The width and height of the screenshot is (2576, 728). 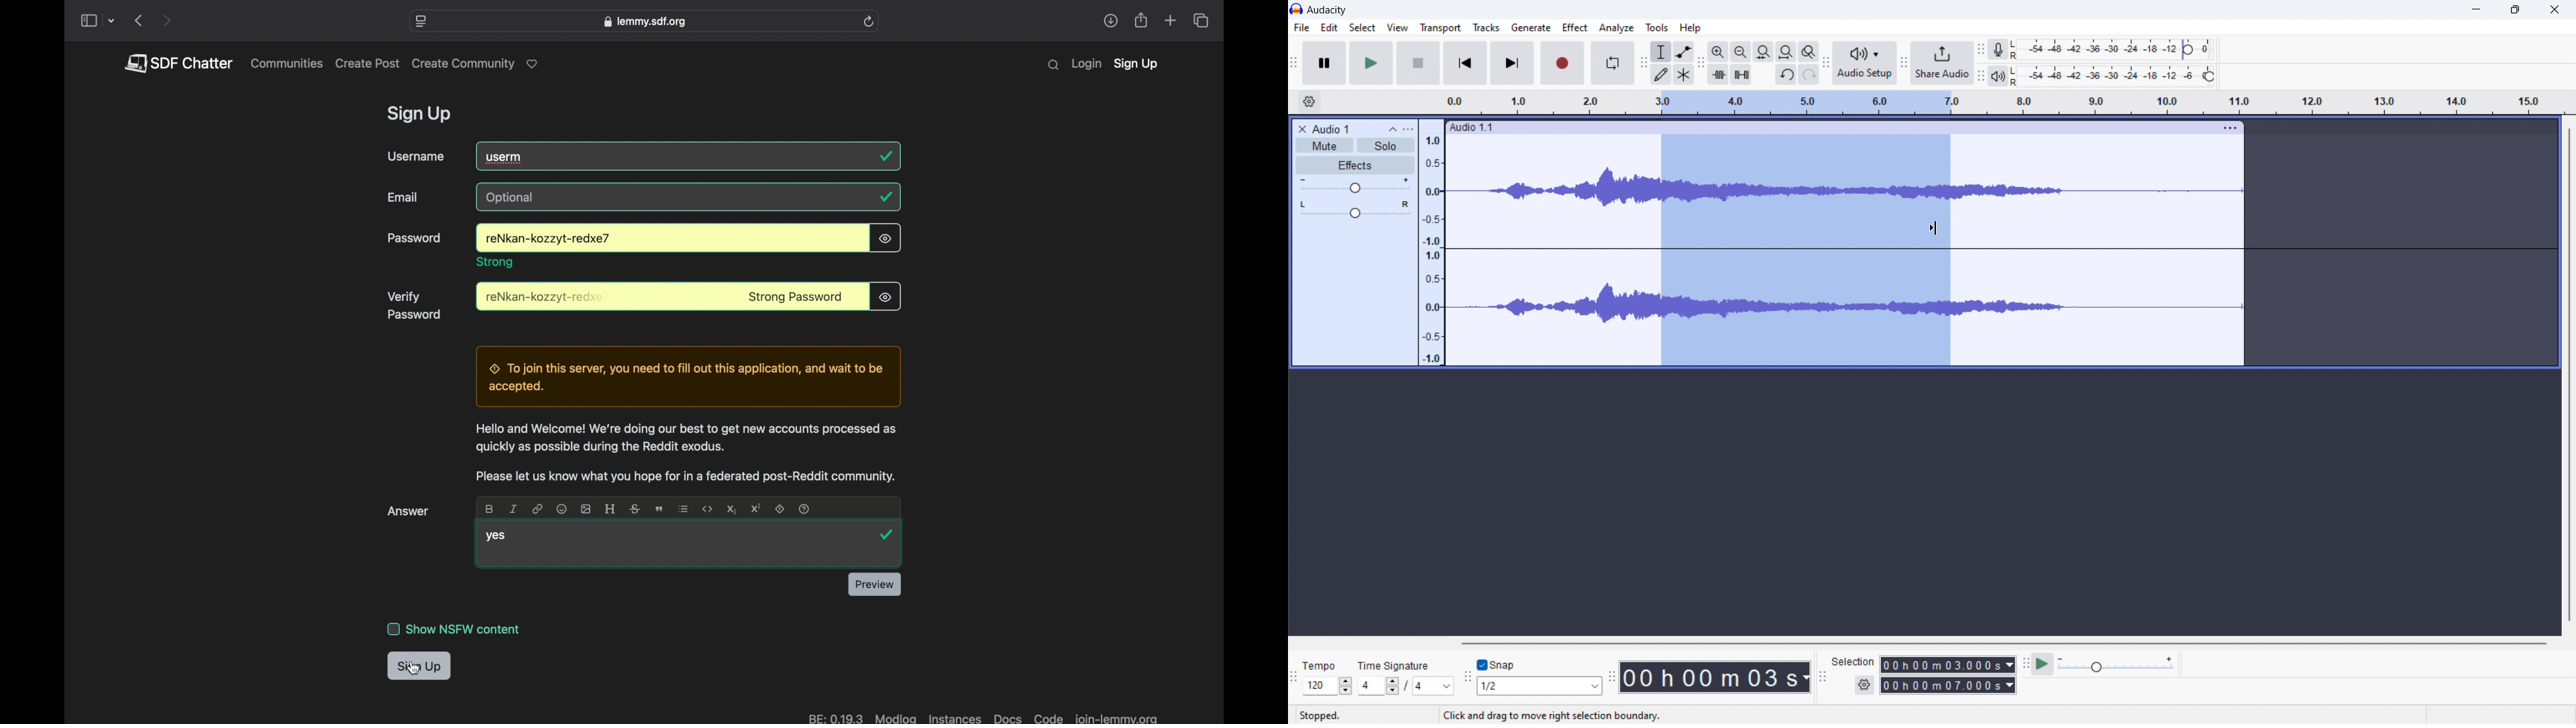 What do you see at coordinates (1372, 63) in the screenshot?
I see `play` at bounding box center [1372, 63].